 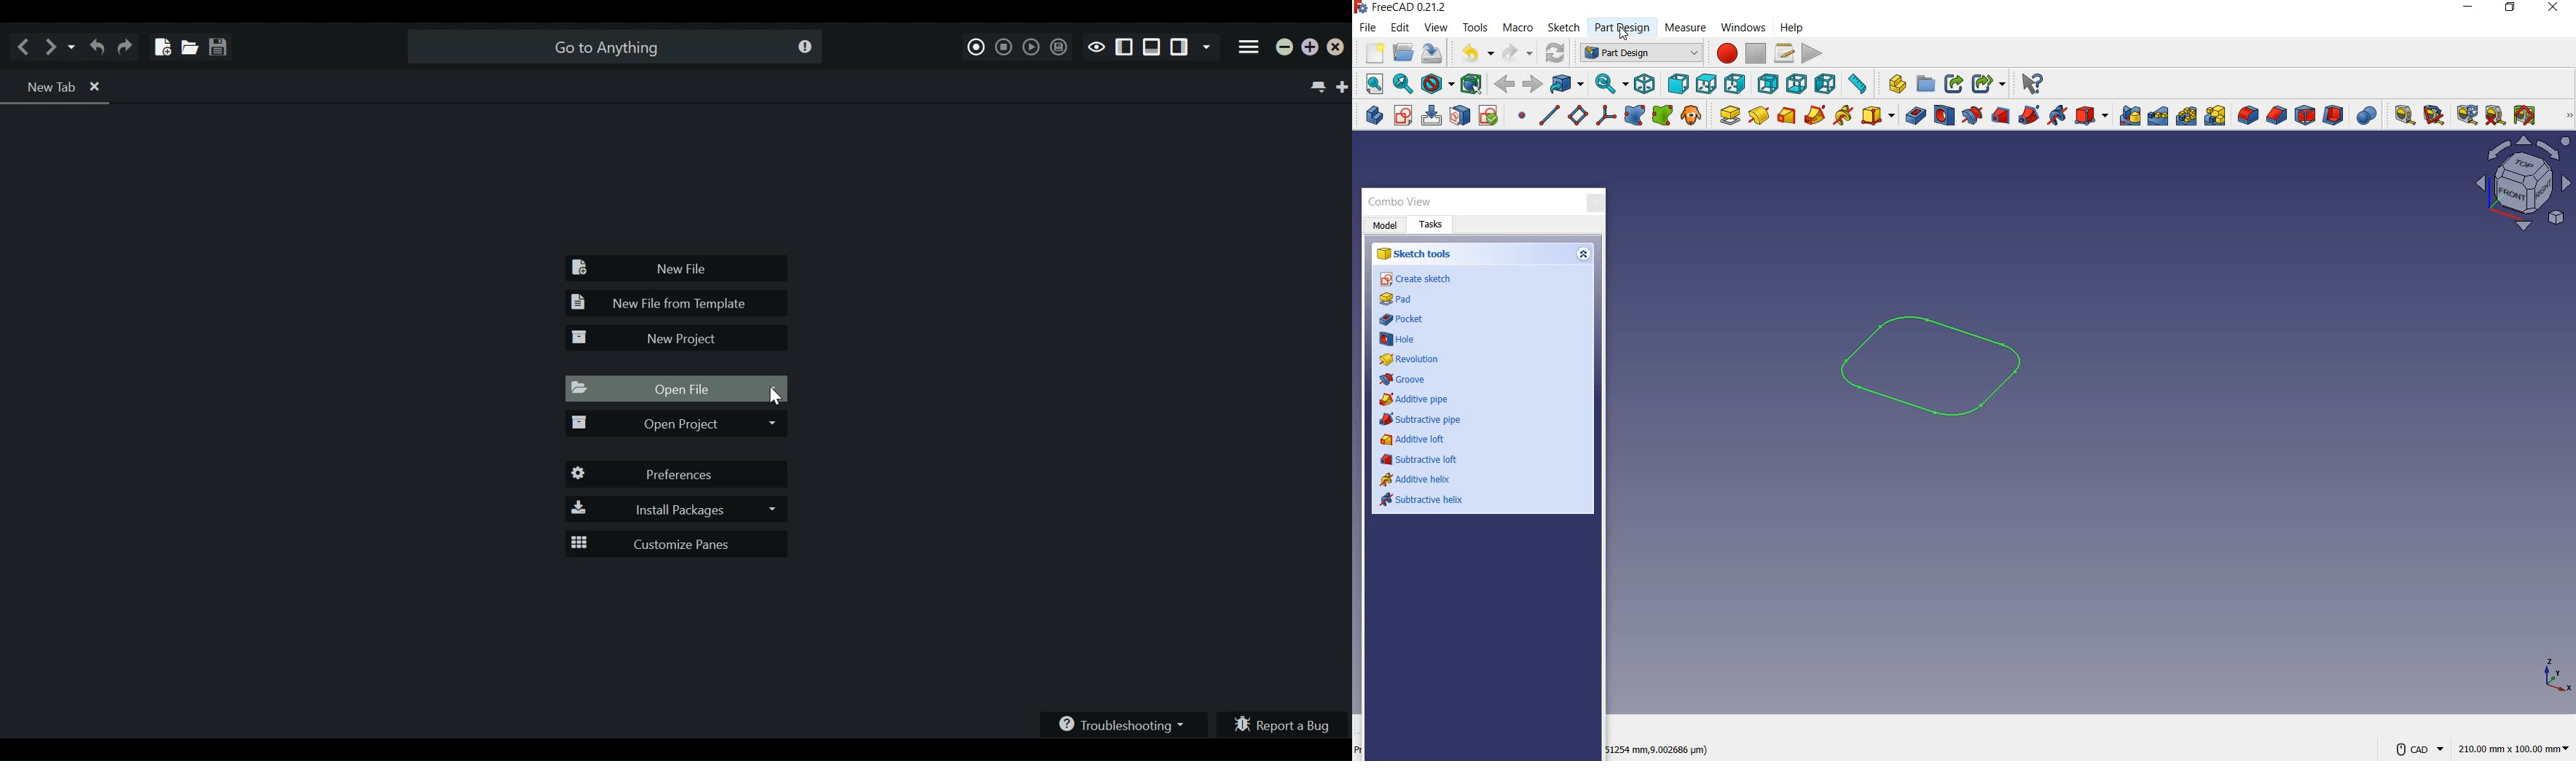 What do you see at coordinates (2057, 116) in the screenshot?
I see `subtractive helix` at bounding box center [2057, 116].